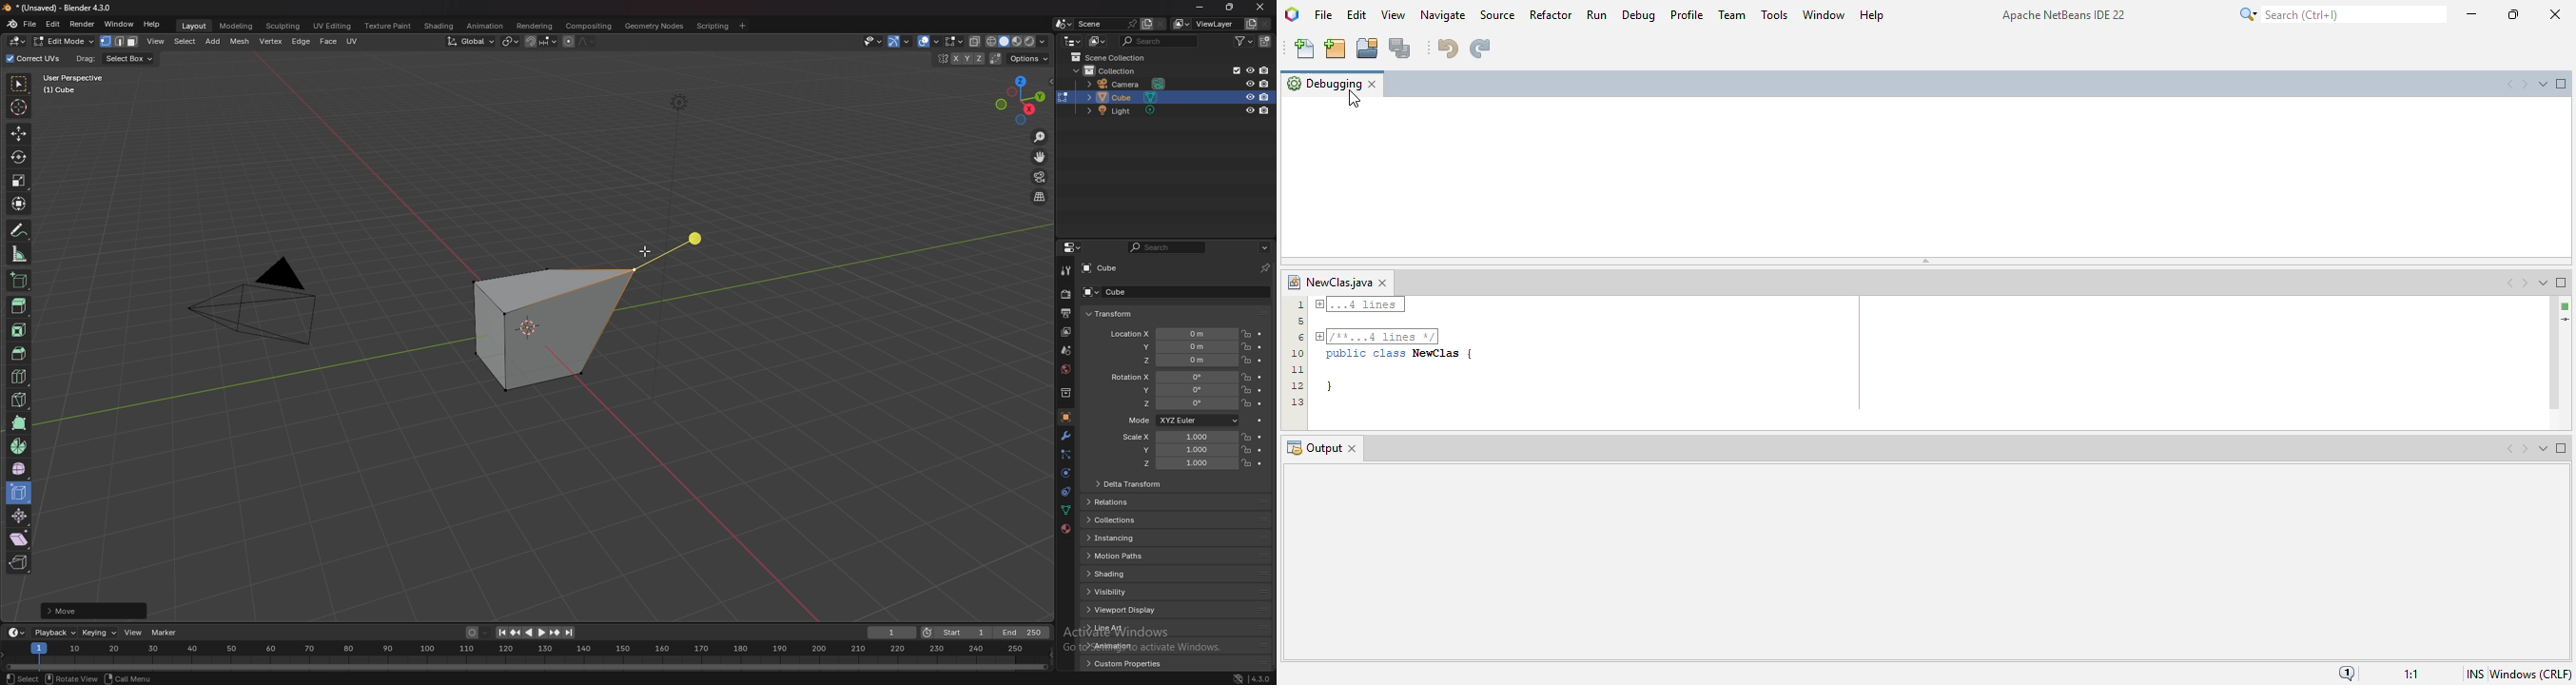 The width and height of the screenshot is (2576, 700). Describe the element at coordinates (1178, 404) in the screenshot. I see `rotation z` at that location.